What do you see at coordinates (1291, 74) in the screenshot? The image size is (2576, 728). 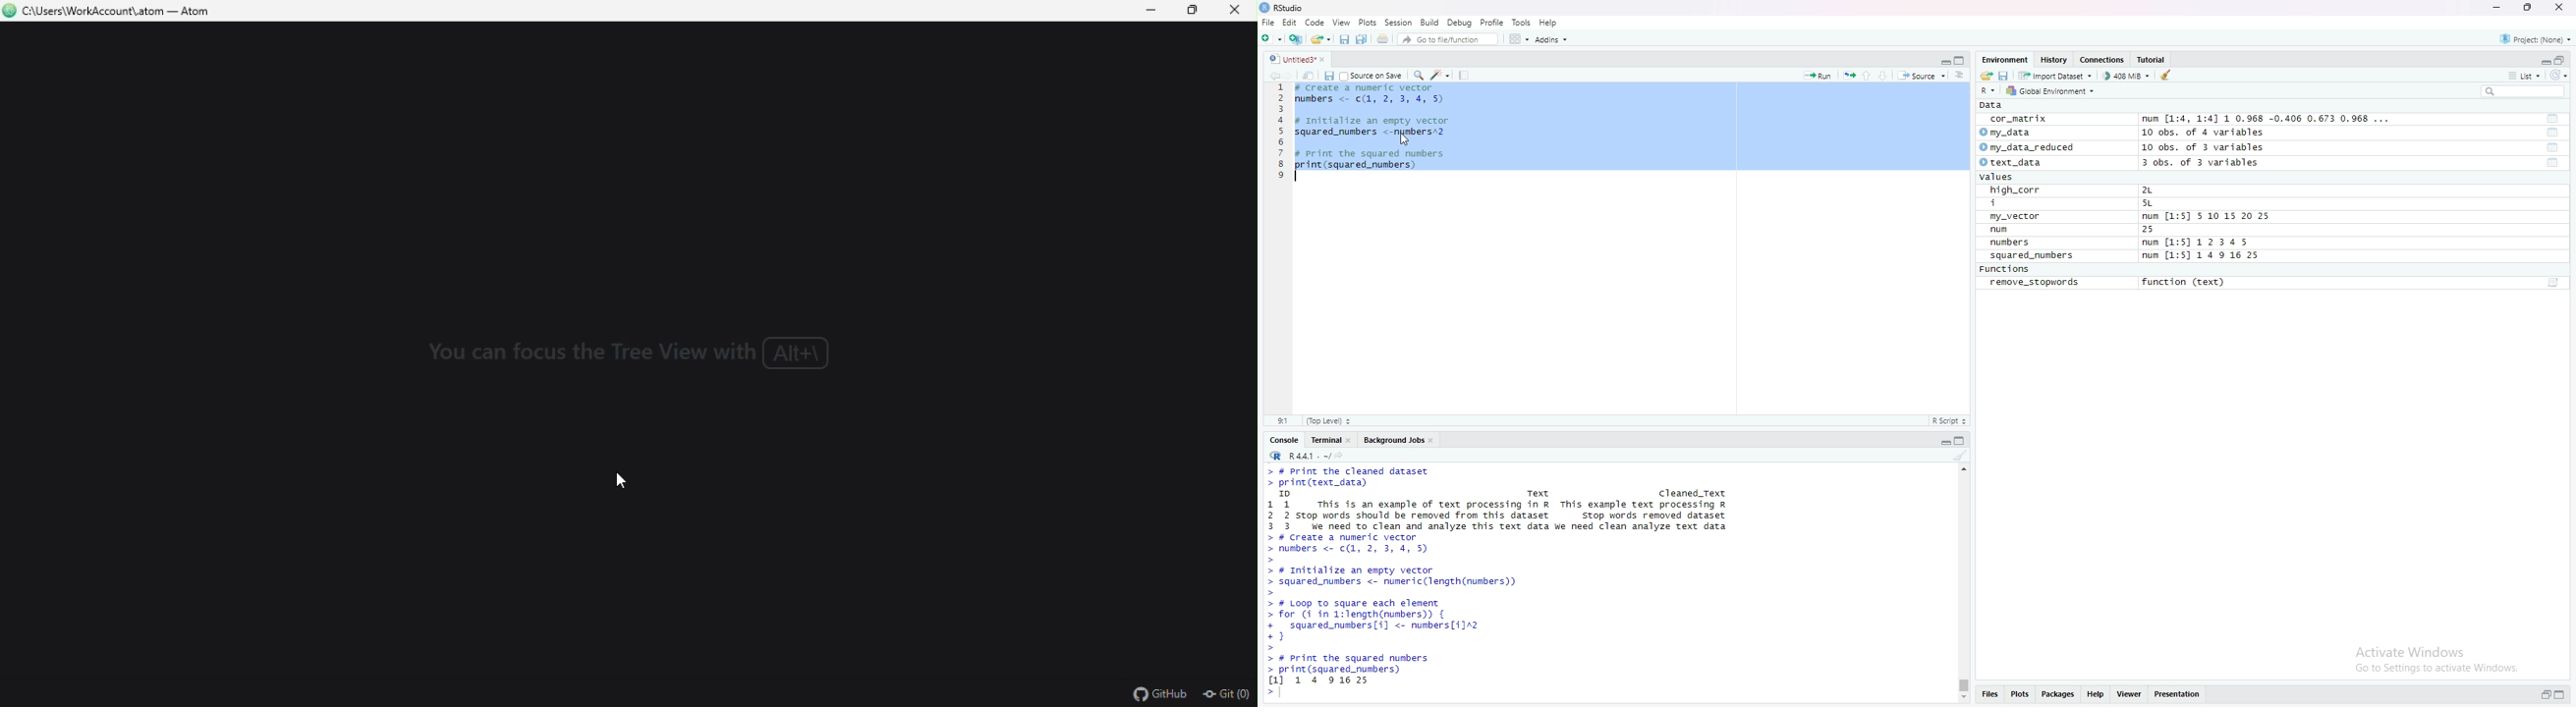 I see `move forward` at bounding box center [1291, 74].